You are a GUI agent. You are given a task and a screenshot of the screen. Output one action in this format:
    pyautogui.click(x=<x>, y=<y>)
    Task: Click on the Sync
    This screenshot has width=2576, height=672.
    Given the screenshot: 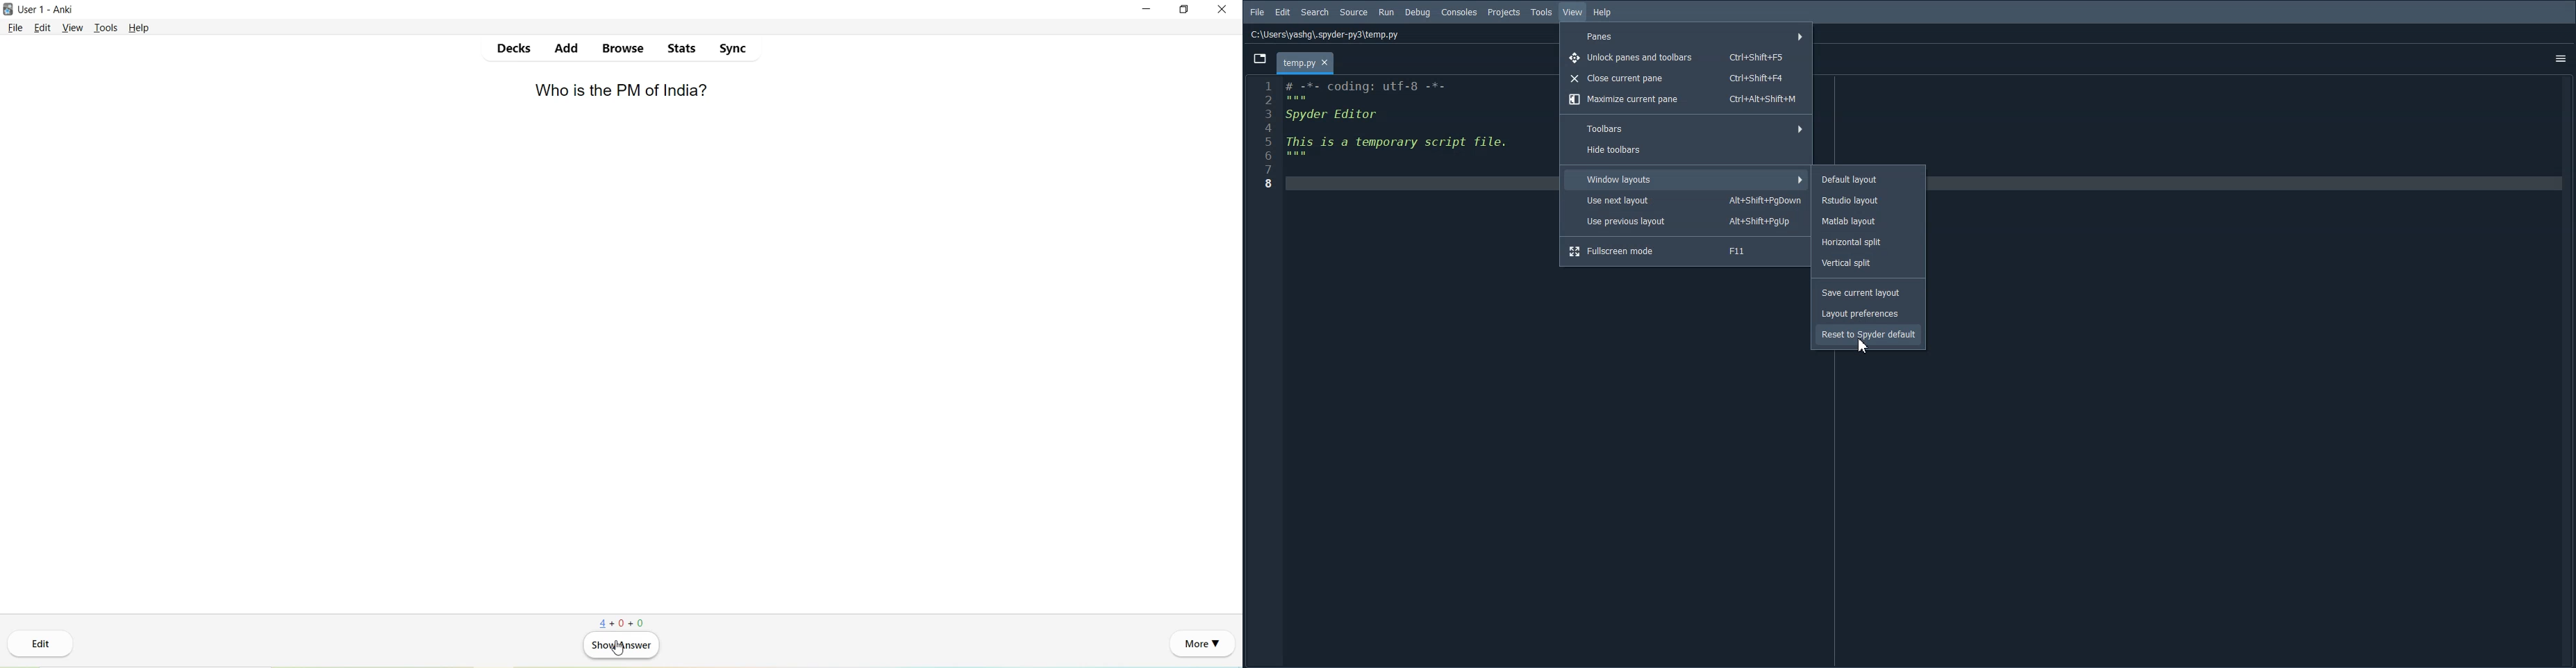 What is the action you would take?
    pyautogui.click(x=733, y=50)
    